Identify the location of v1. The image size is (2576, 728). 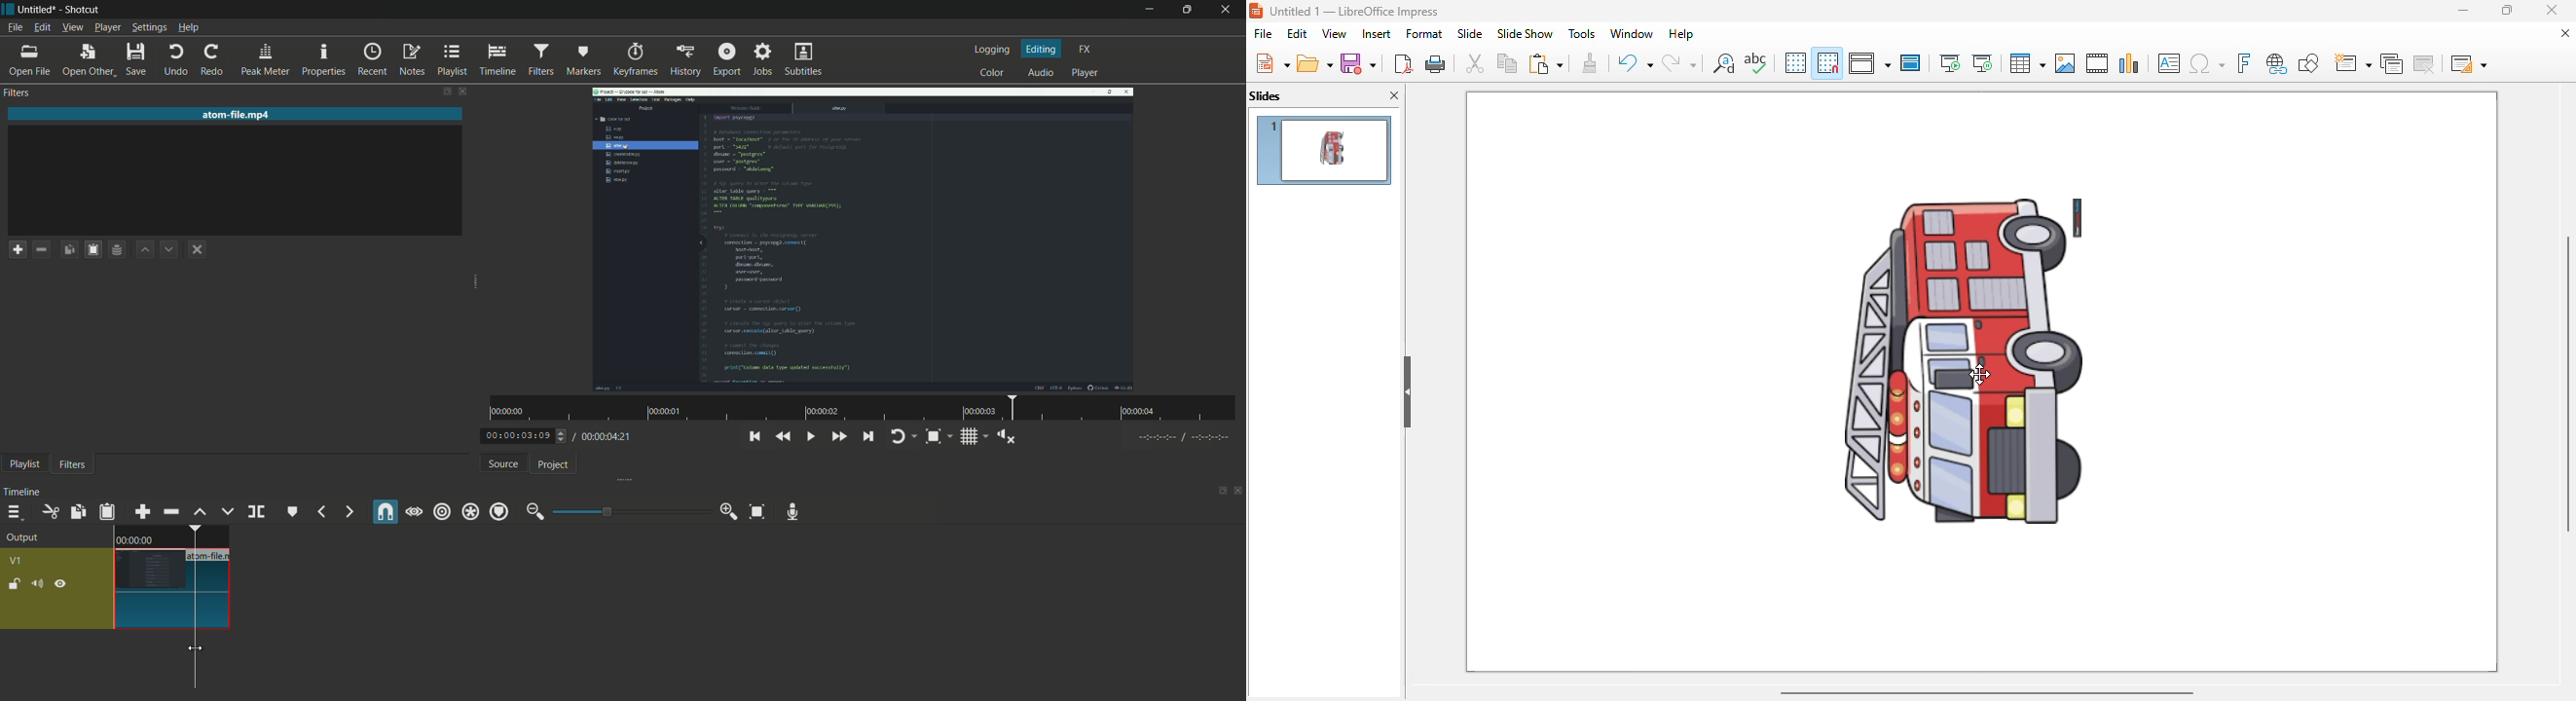
(18, 561).